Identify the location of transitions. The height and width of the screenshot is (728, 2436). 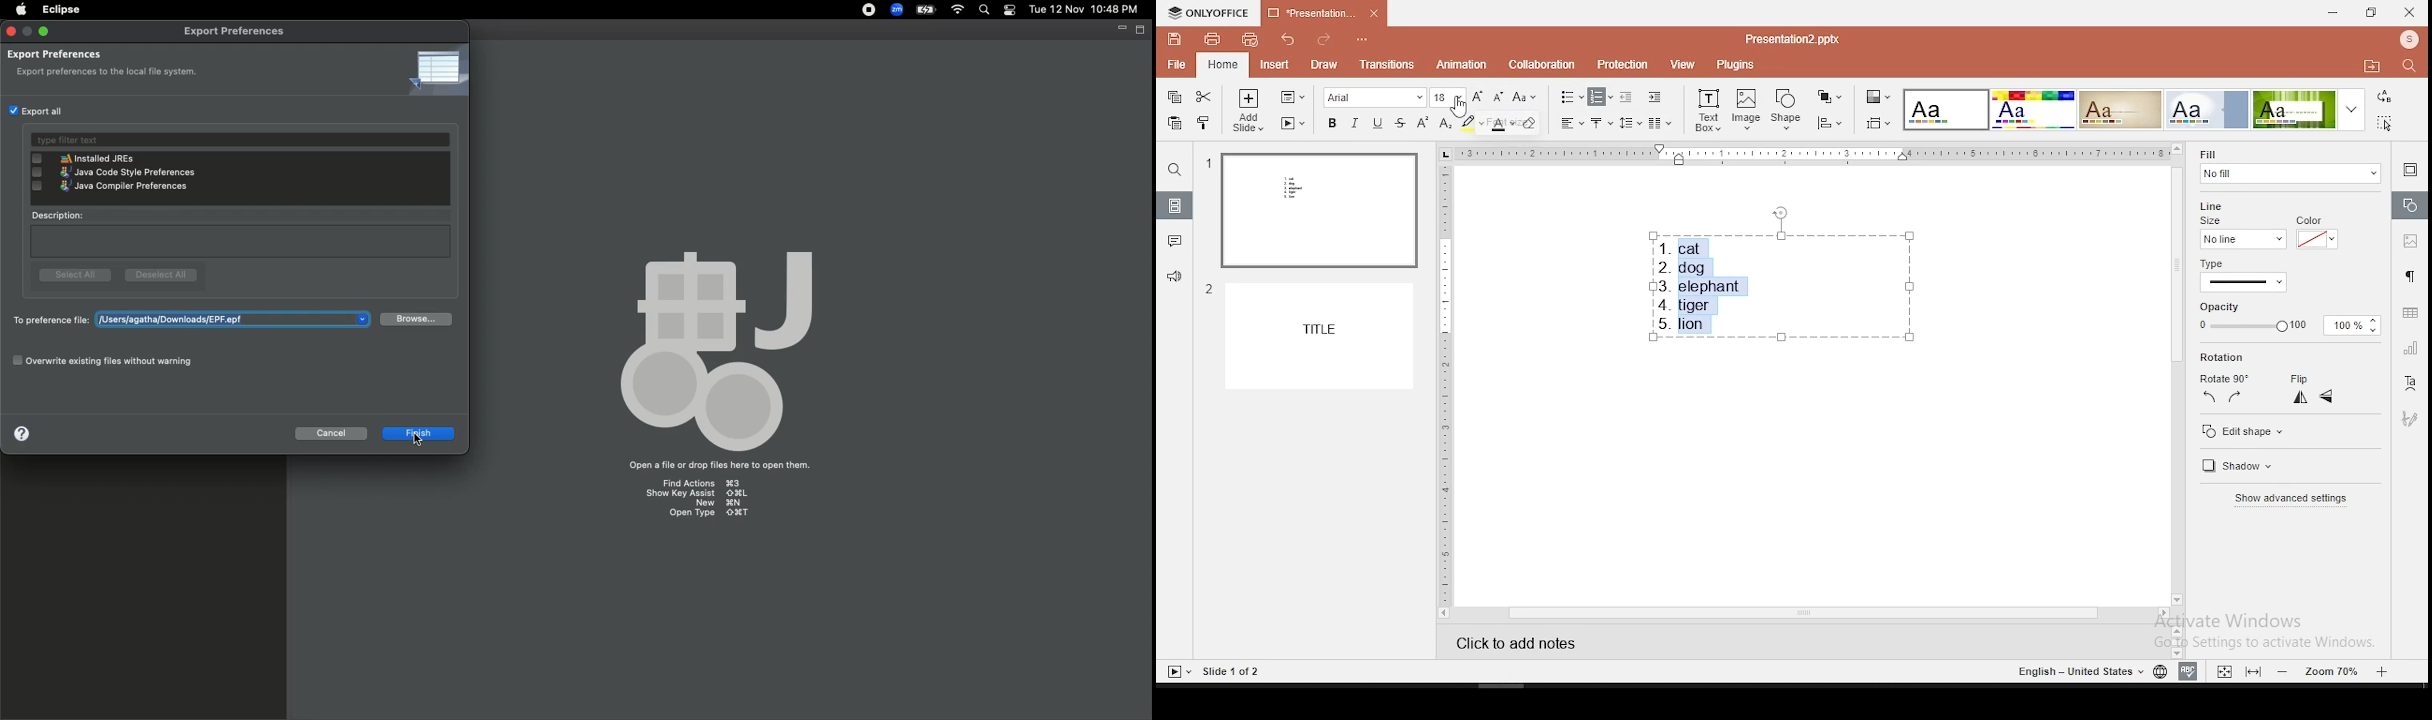
(1388, 67).